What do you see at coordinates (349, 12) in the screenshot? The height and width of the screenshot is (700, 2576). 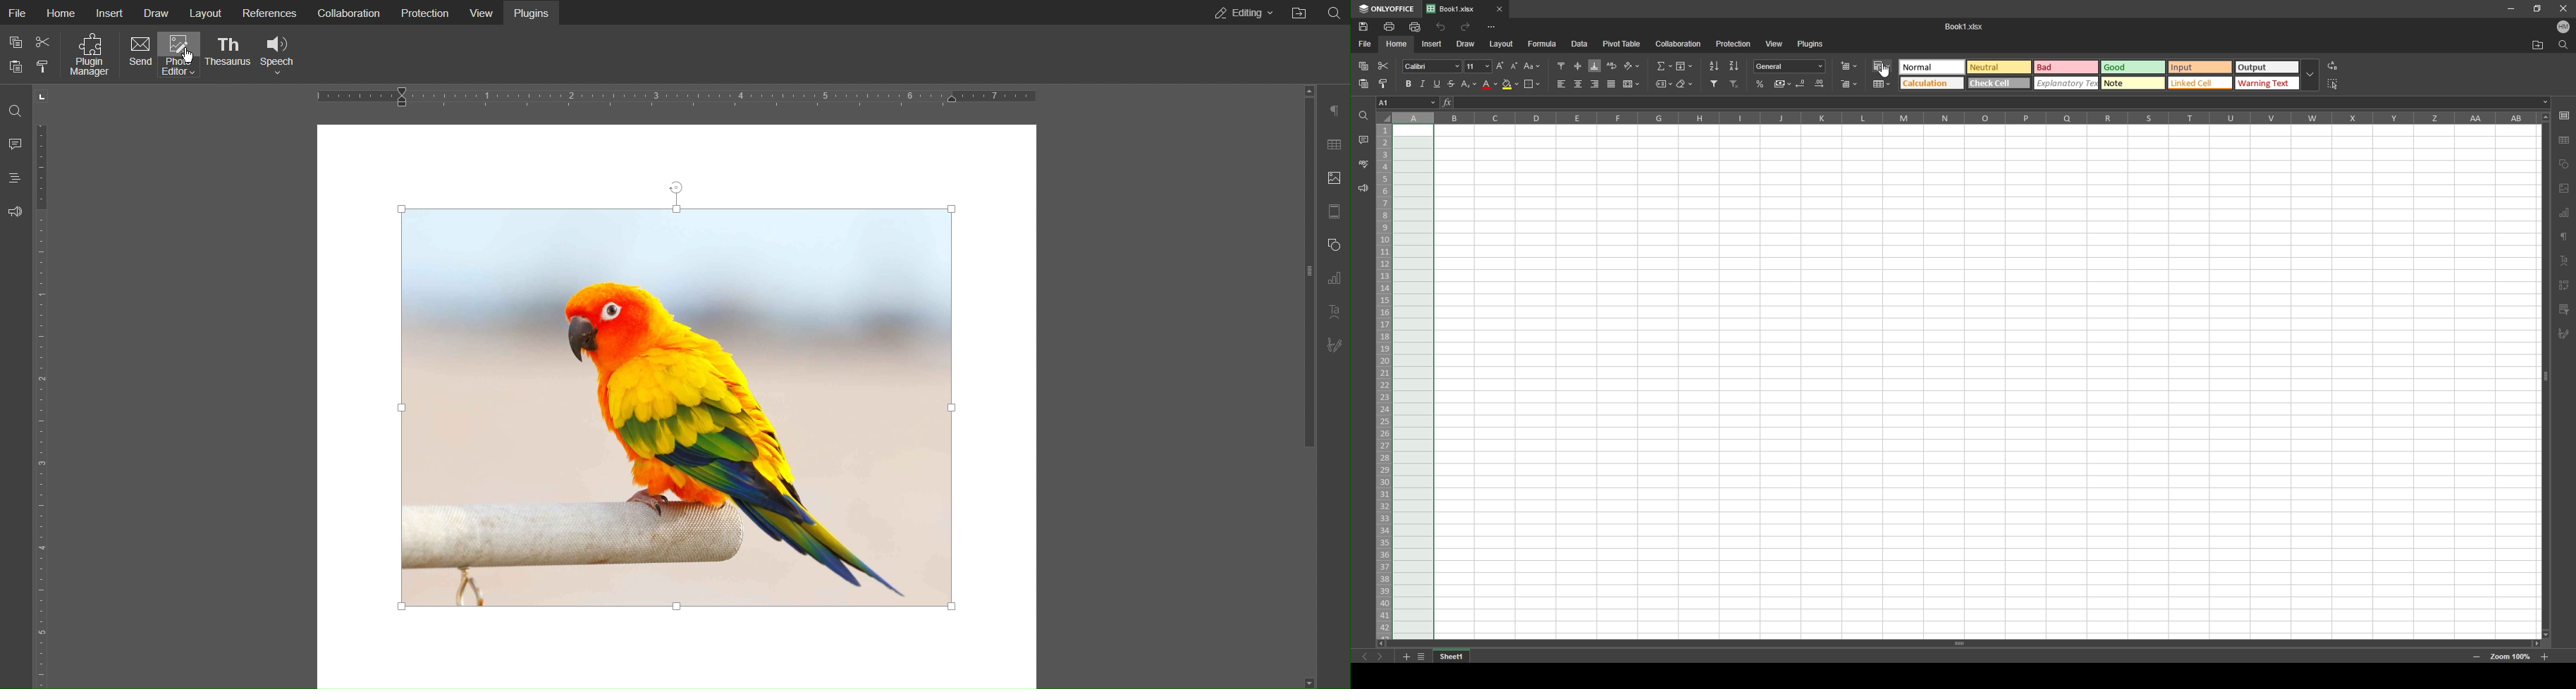 I see `Collaboration` at bounding box center [349, 12].